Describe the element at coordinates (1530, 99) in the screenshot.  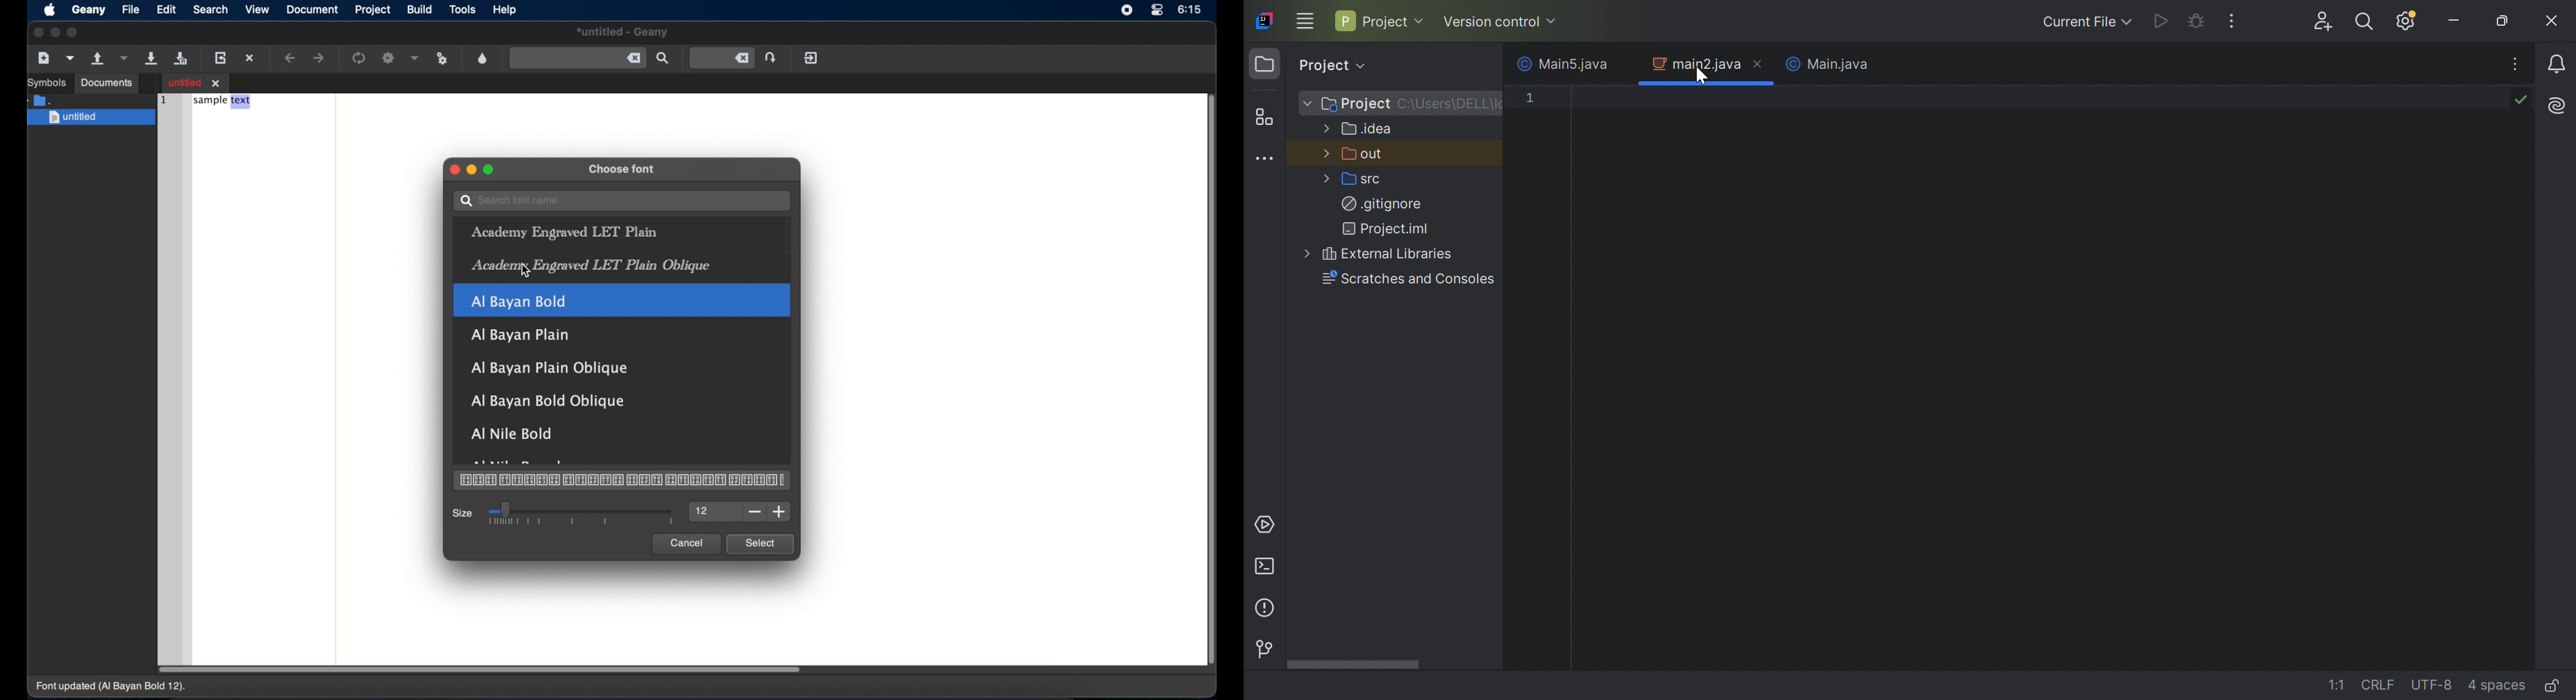
I see `1` at that location.